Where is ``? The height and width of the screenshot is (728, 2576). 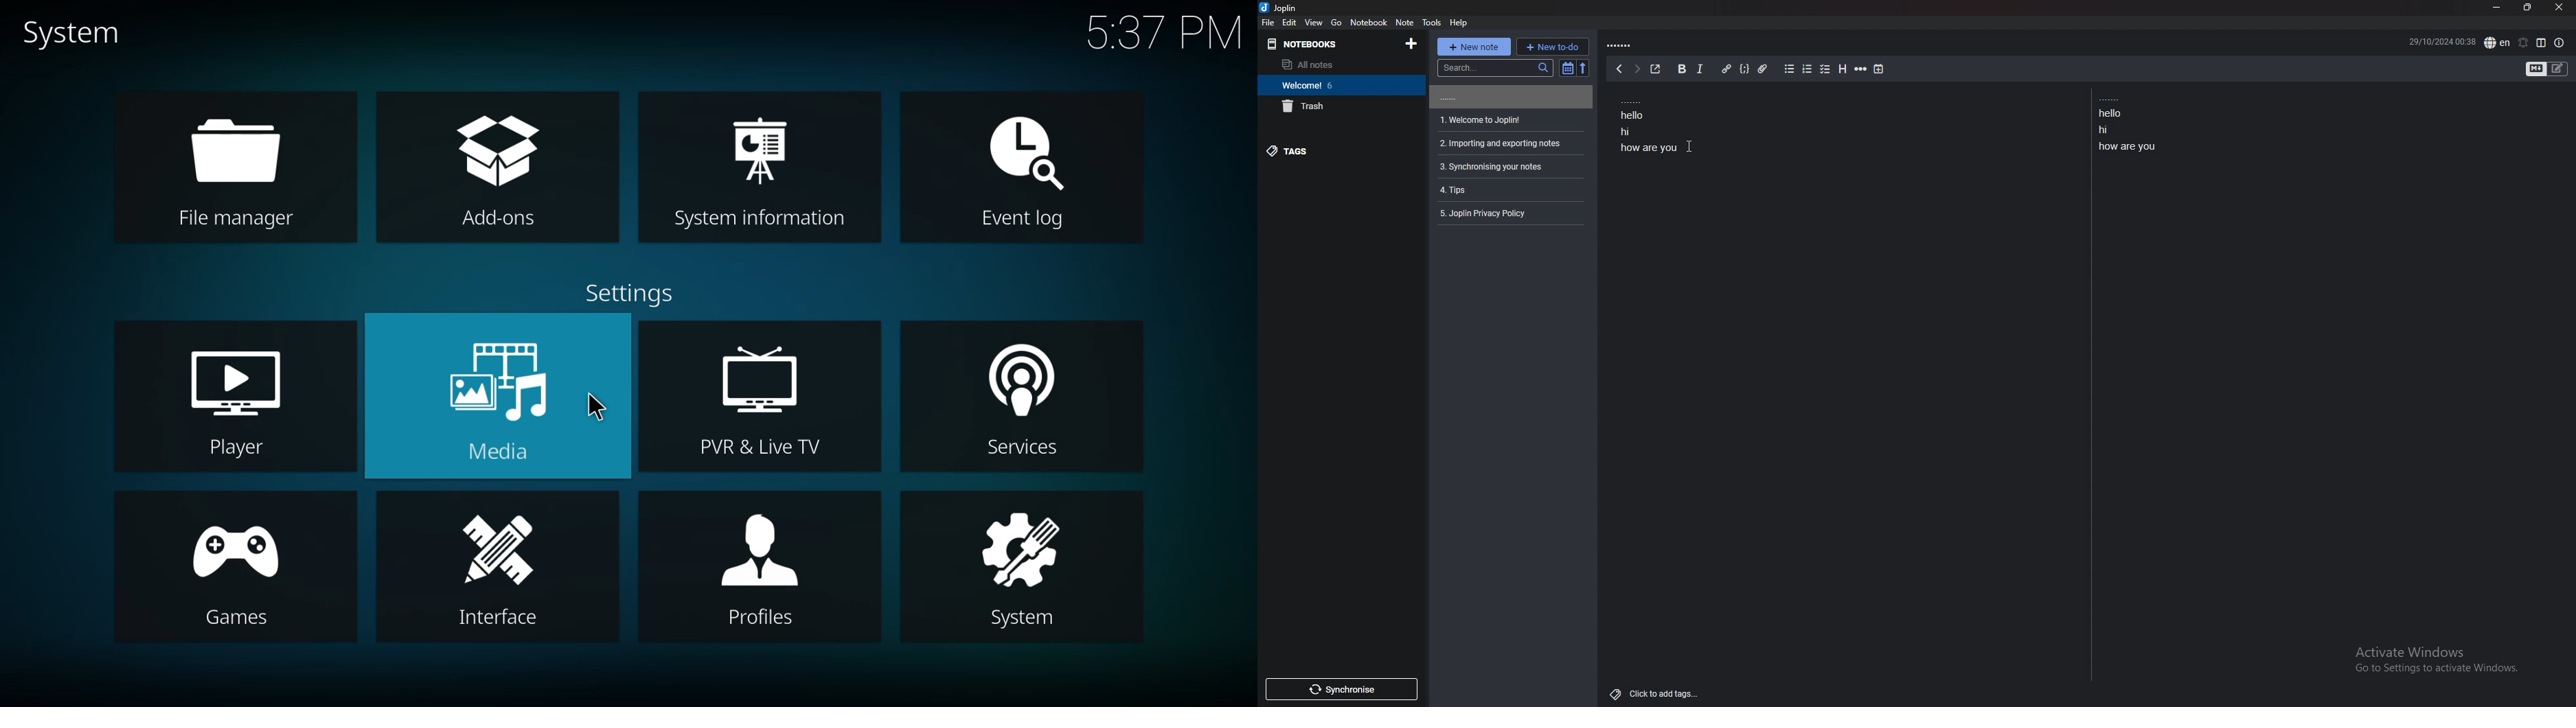
 is located at coordinates (1690, 146).